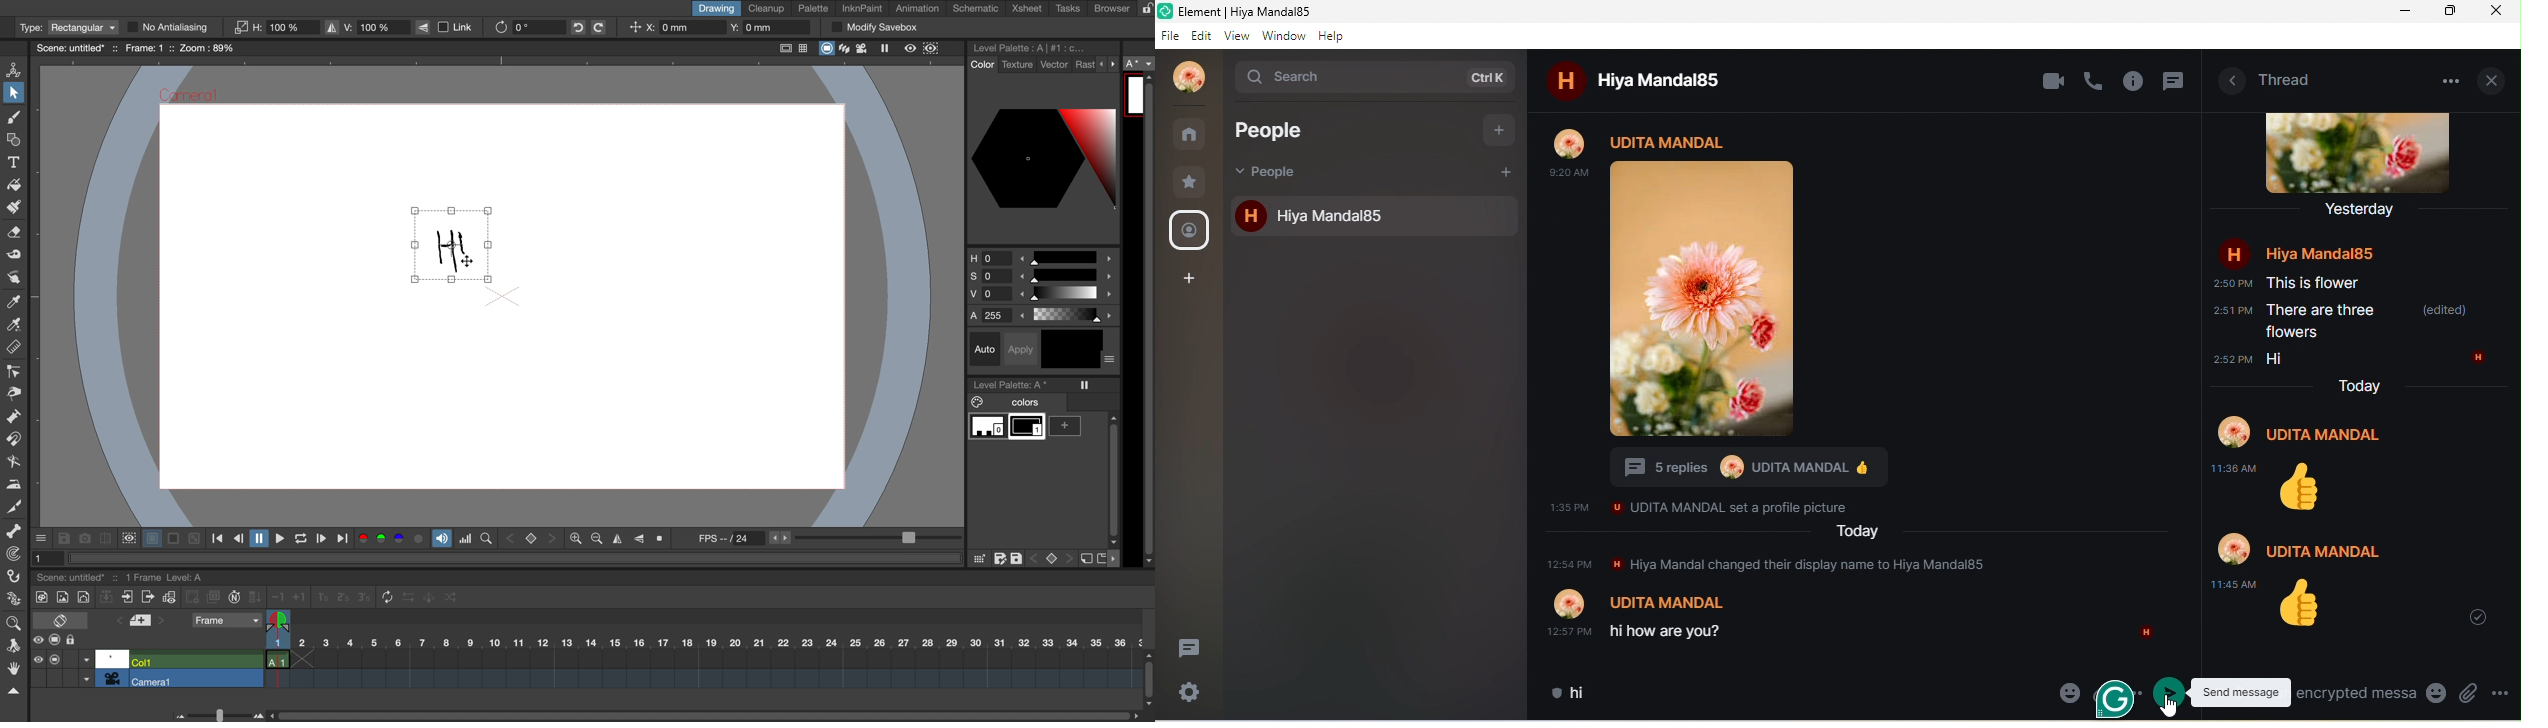 The image size is (2548, 728). What do you see at coordinates (2300, 606) in the screenshot?
I see `Thumbs up emoji` at bounding box center [2300, 606].